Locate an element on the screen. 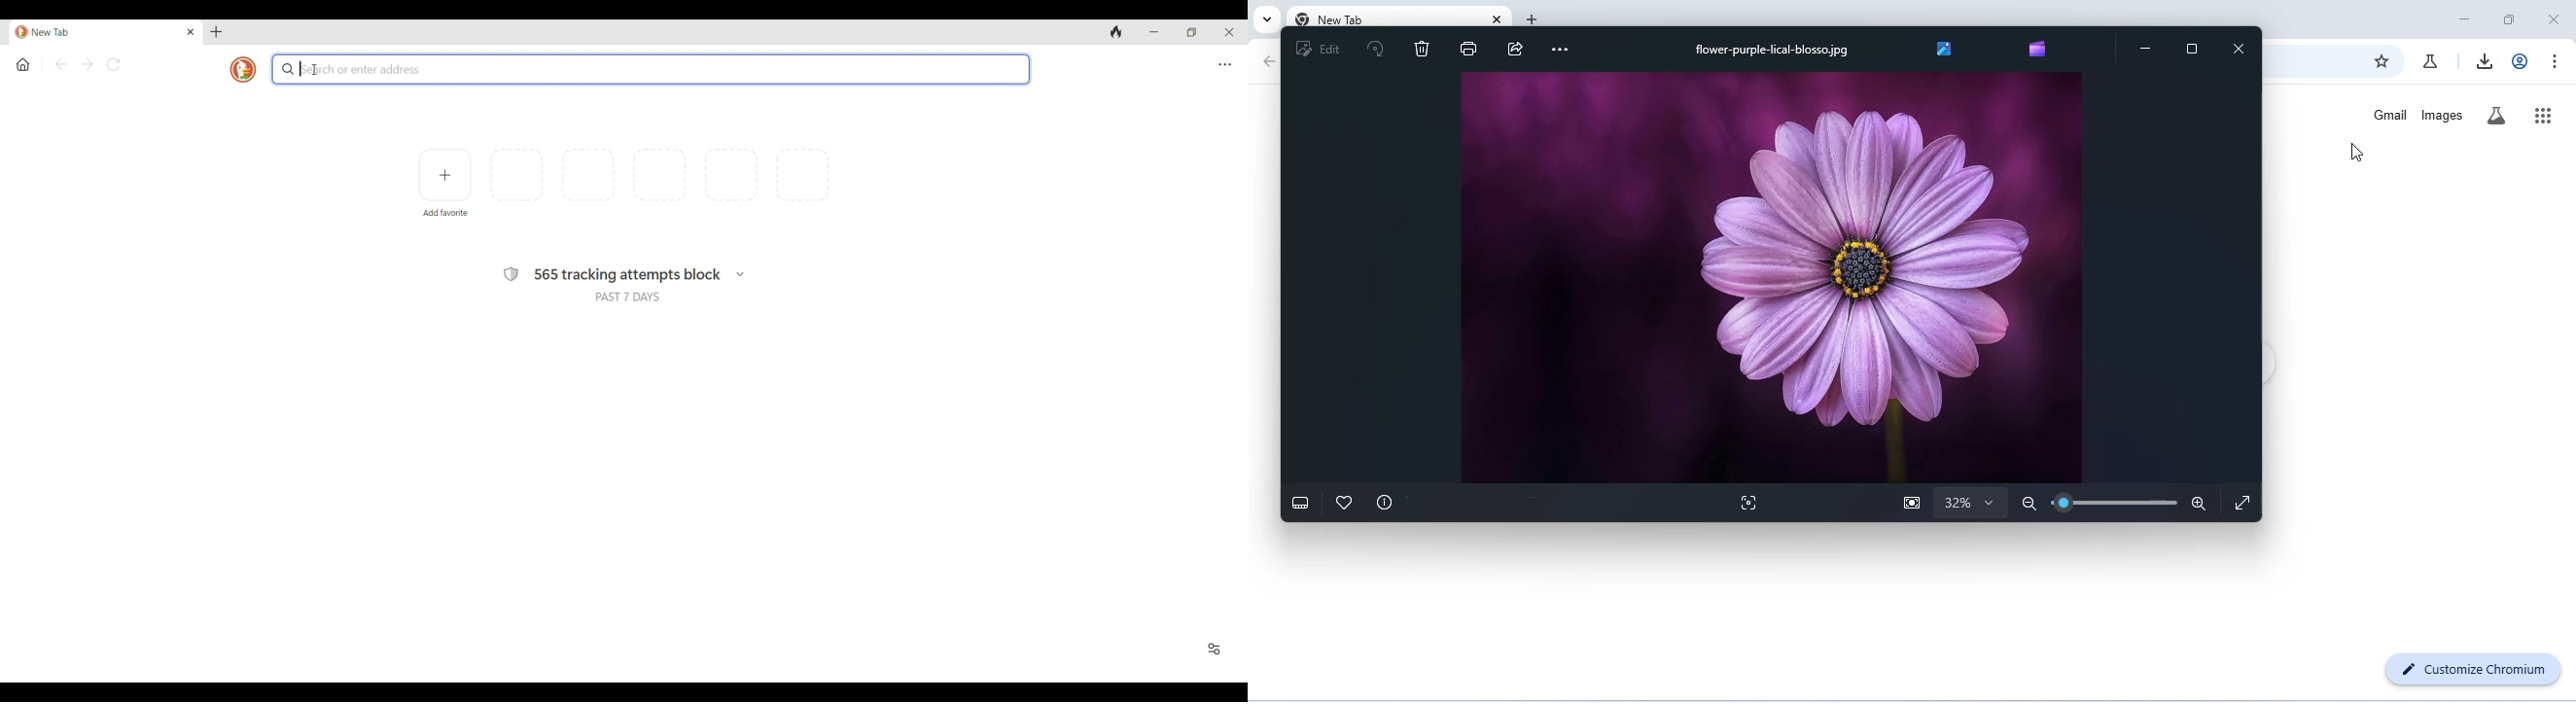 This screenshot has width=2576, height=728. add to favorites is located at coordinates (1344, 502).